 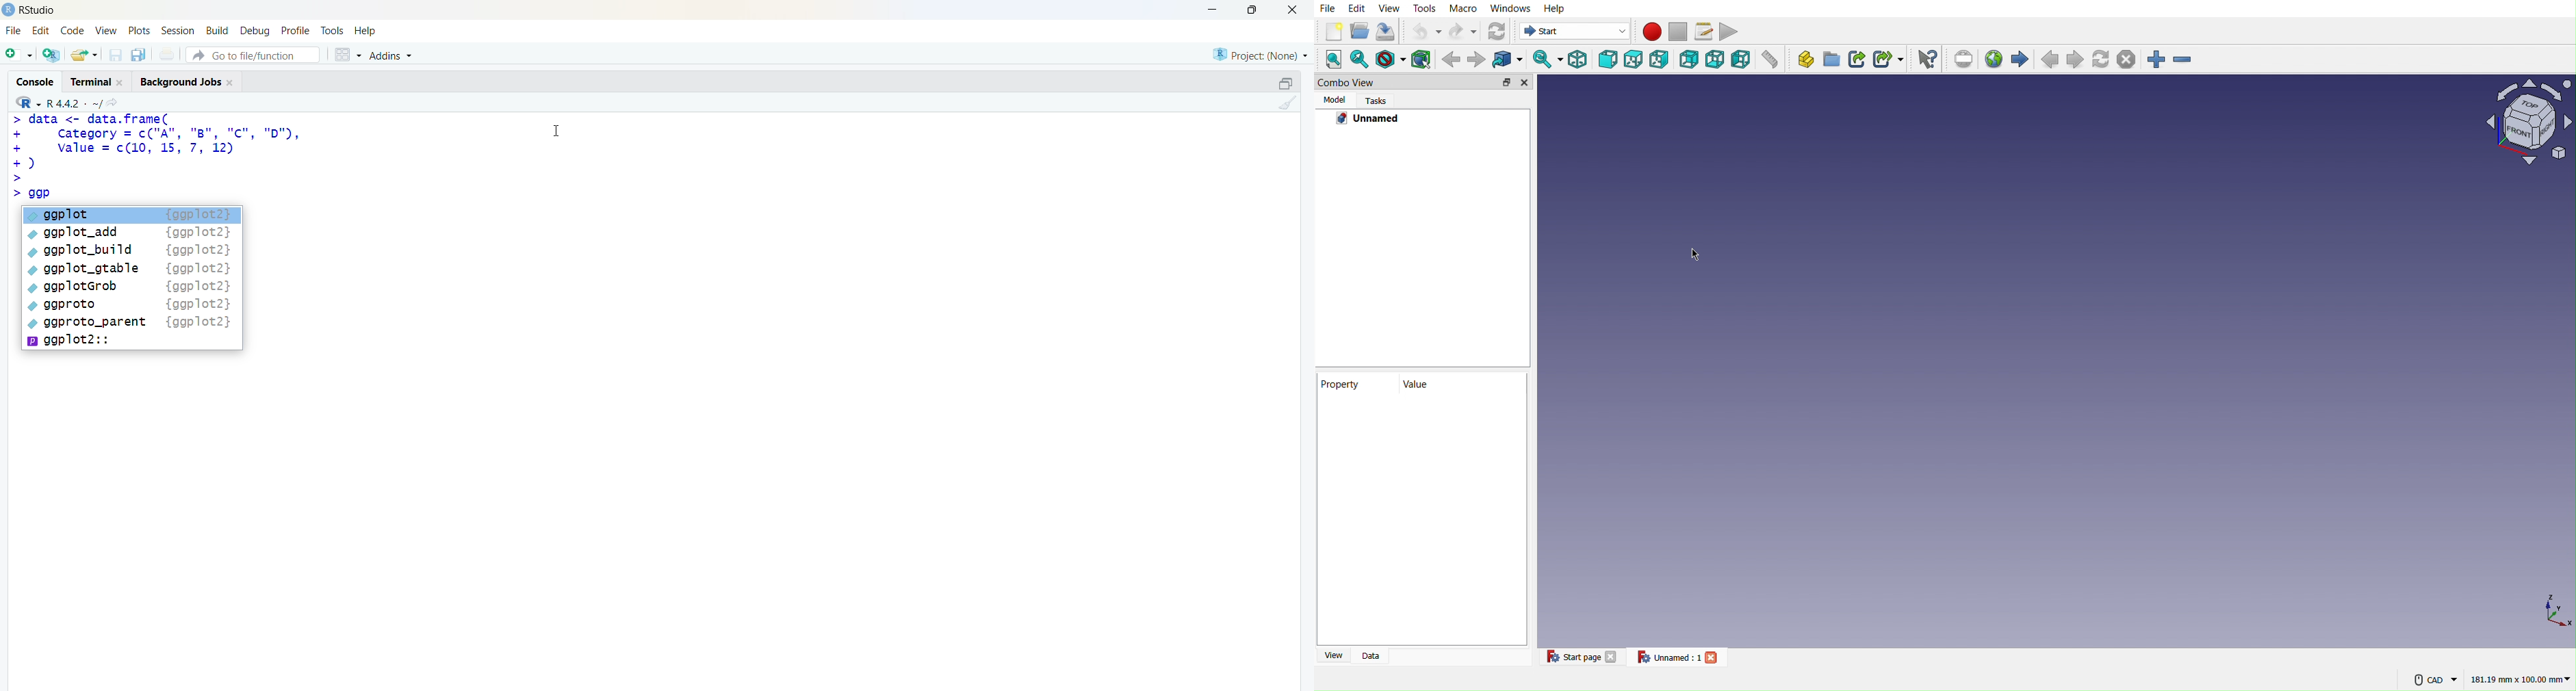 What do you see at coordinates (1375, 118) in the screenshot?
I see `Unnamed project` at bounding box center [1375, 118].